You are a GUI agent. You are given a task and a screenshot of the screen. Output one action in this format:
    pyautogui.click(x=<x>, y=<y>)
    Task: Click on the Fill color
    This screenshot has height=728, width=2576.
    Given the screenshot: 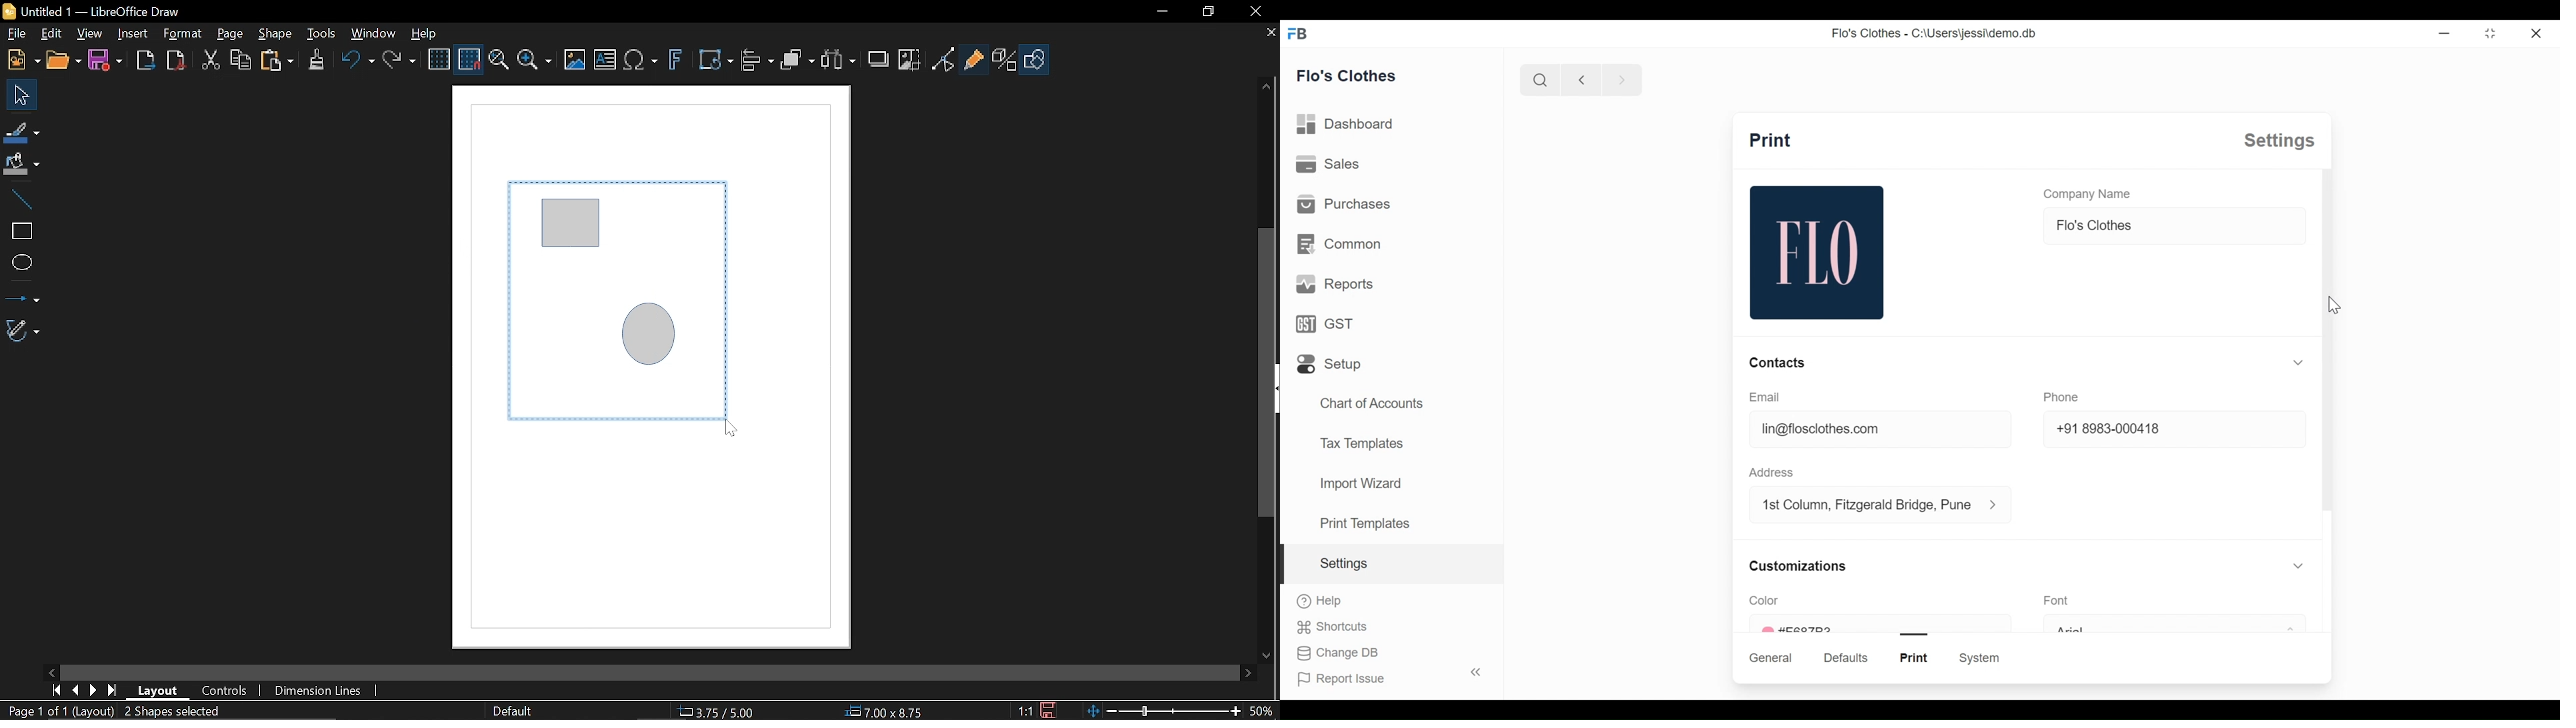 What is the action you would take?
    pyautogui.click(x=20, y=162)
    